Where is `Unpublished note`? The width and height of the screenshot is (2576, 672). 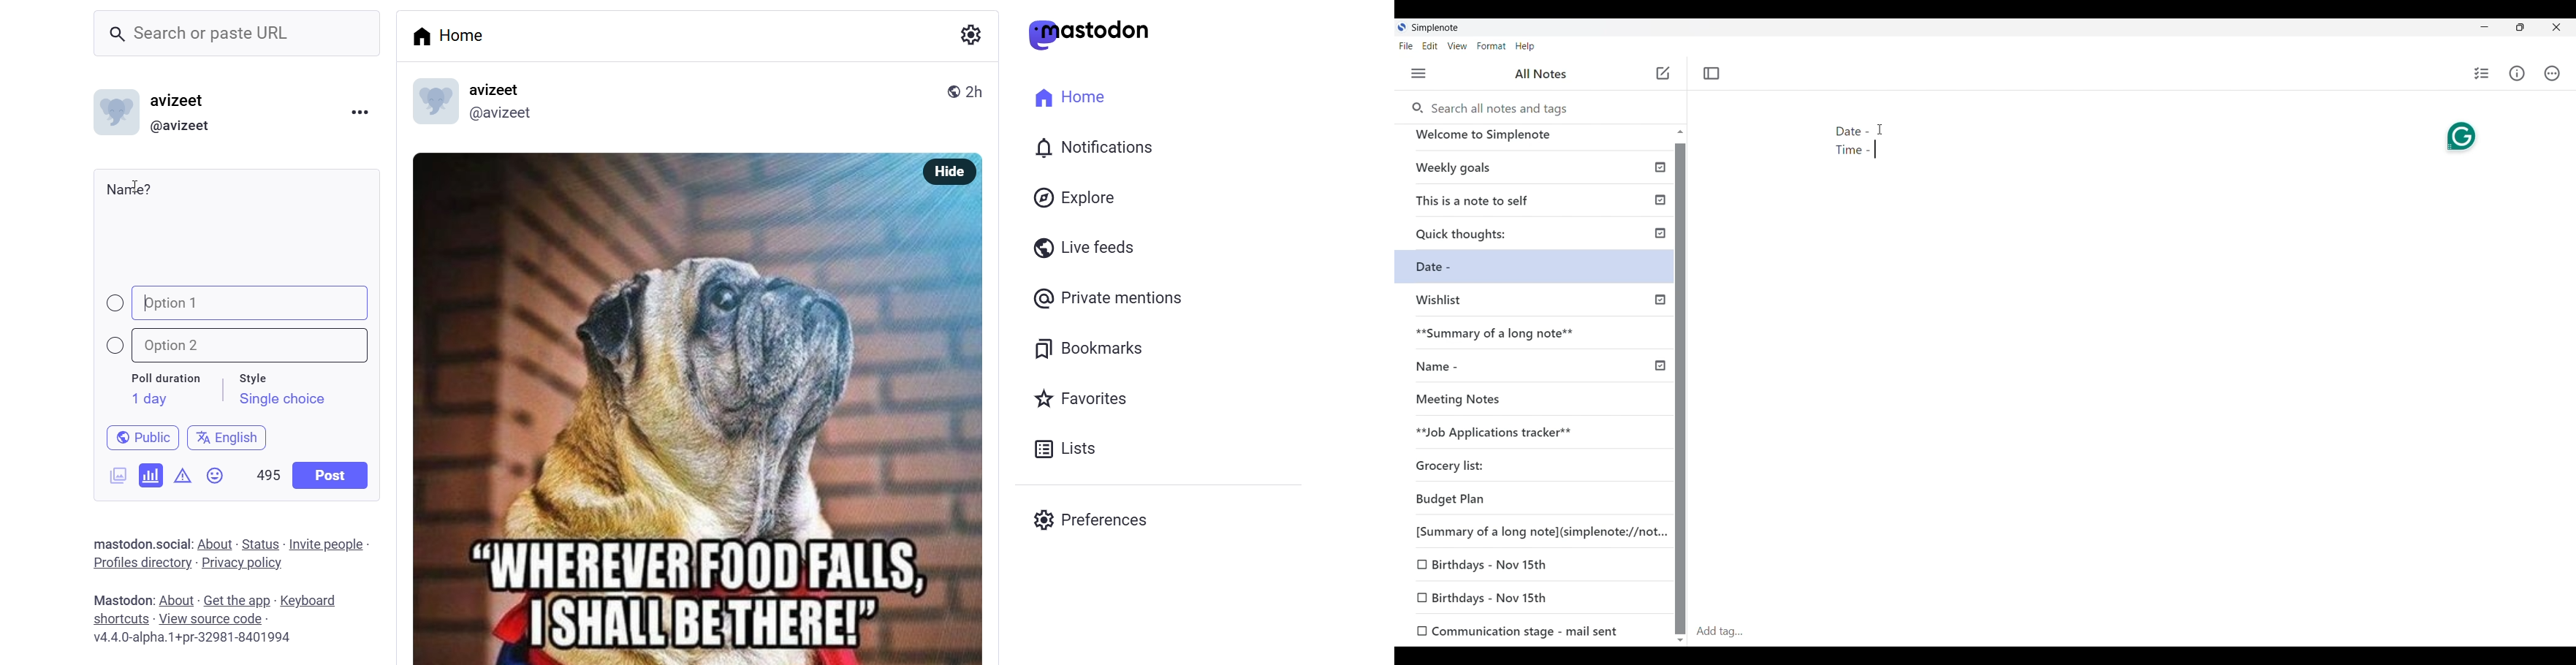 Unpublished note is located at coordinates (1490, 562).